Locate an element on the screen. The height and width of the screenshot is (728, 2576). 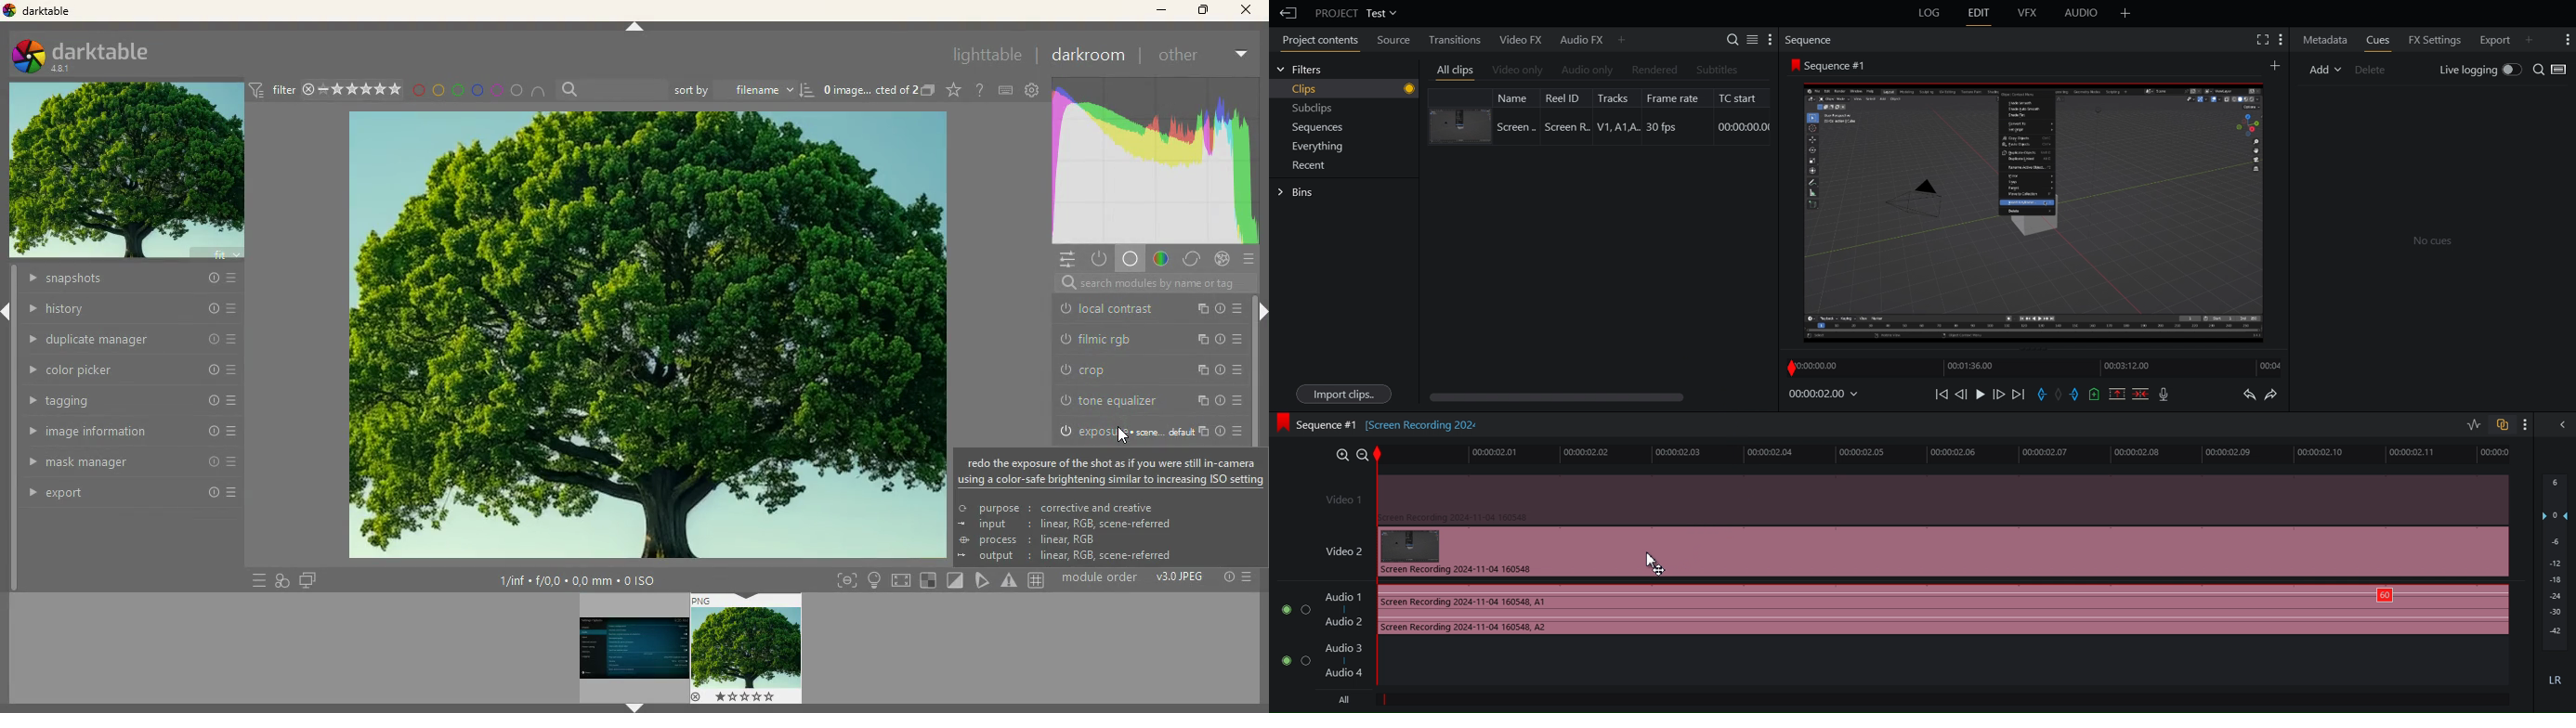
search is located at coordinates (1150, 284).